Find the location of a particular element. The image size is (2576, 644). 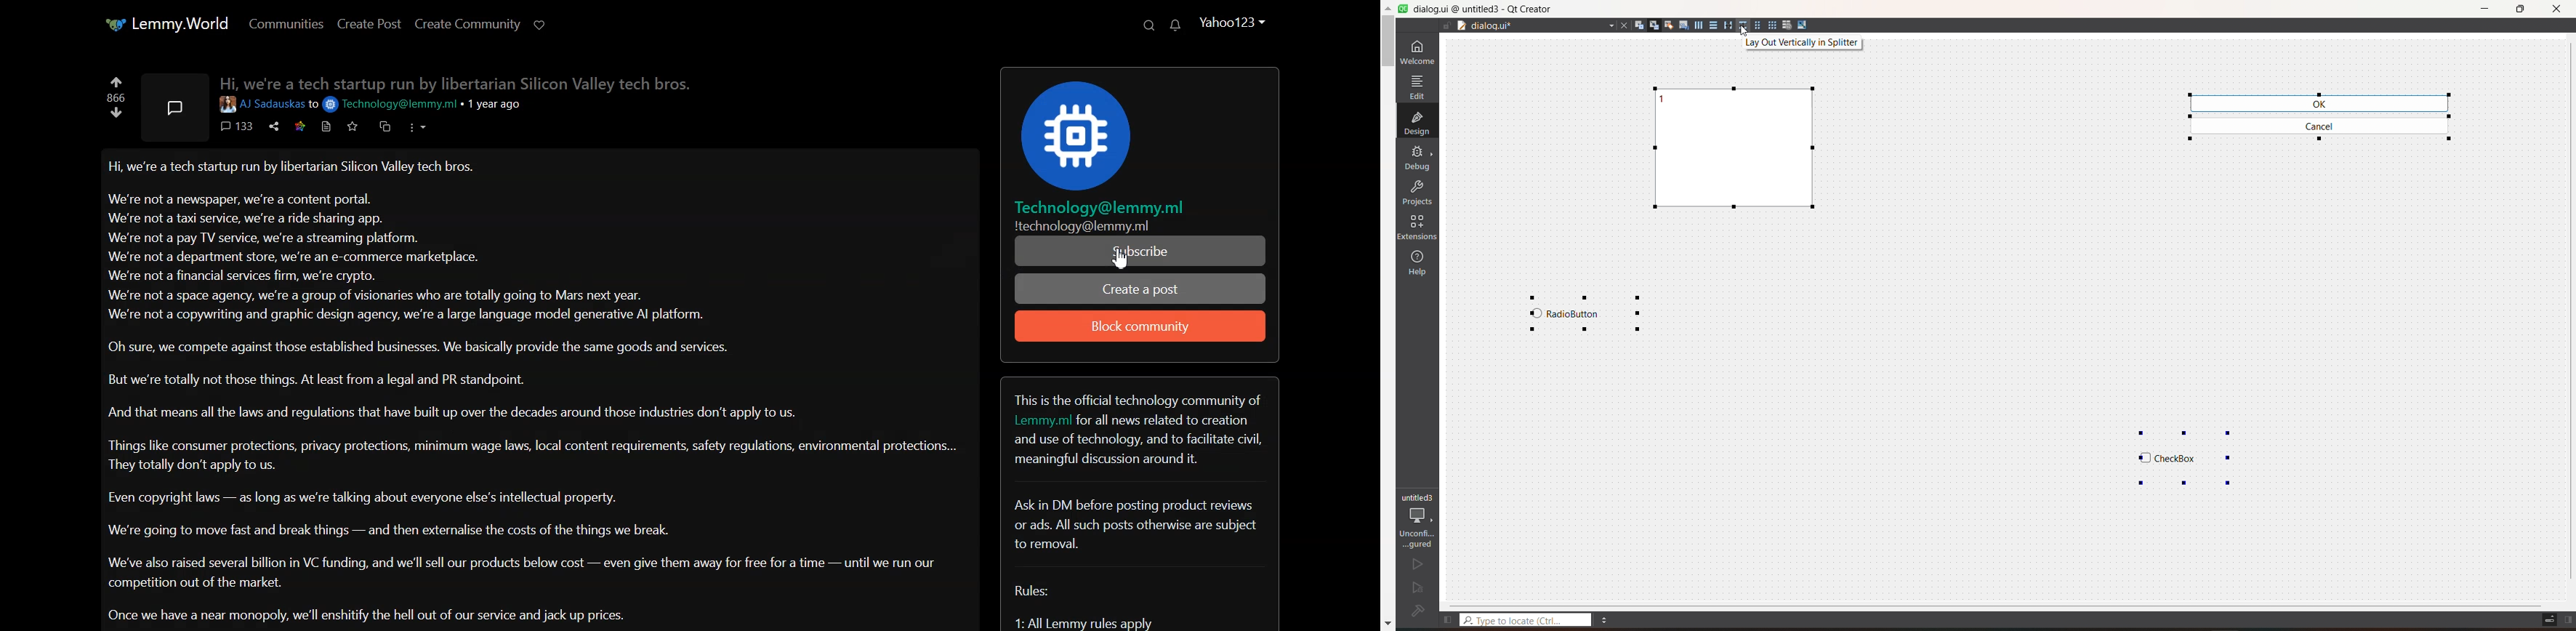

debug is located at coordinates (1419, 157).